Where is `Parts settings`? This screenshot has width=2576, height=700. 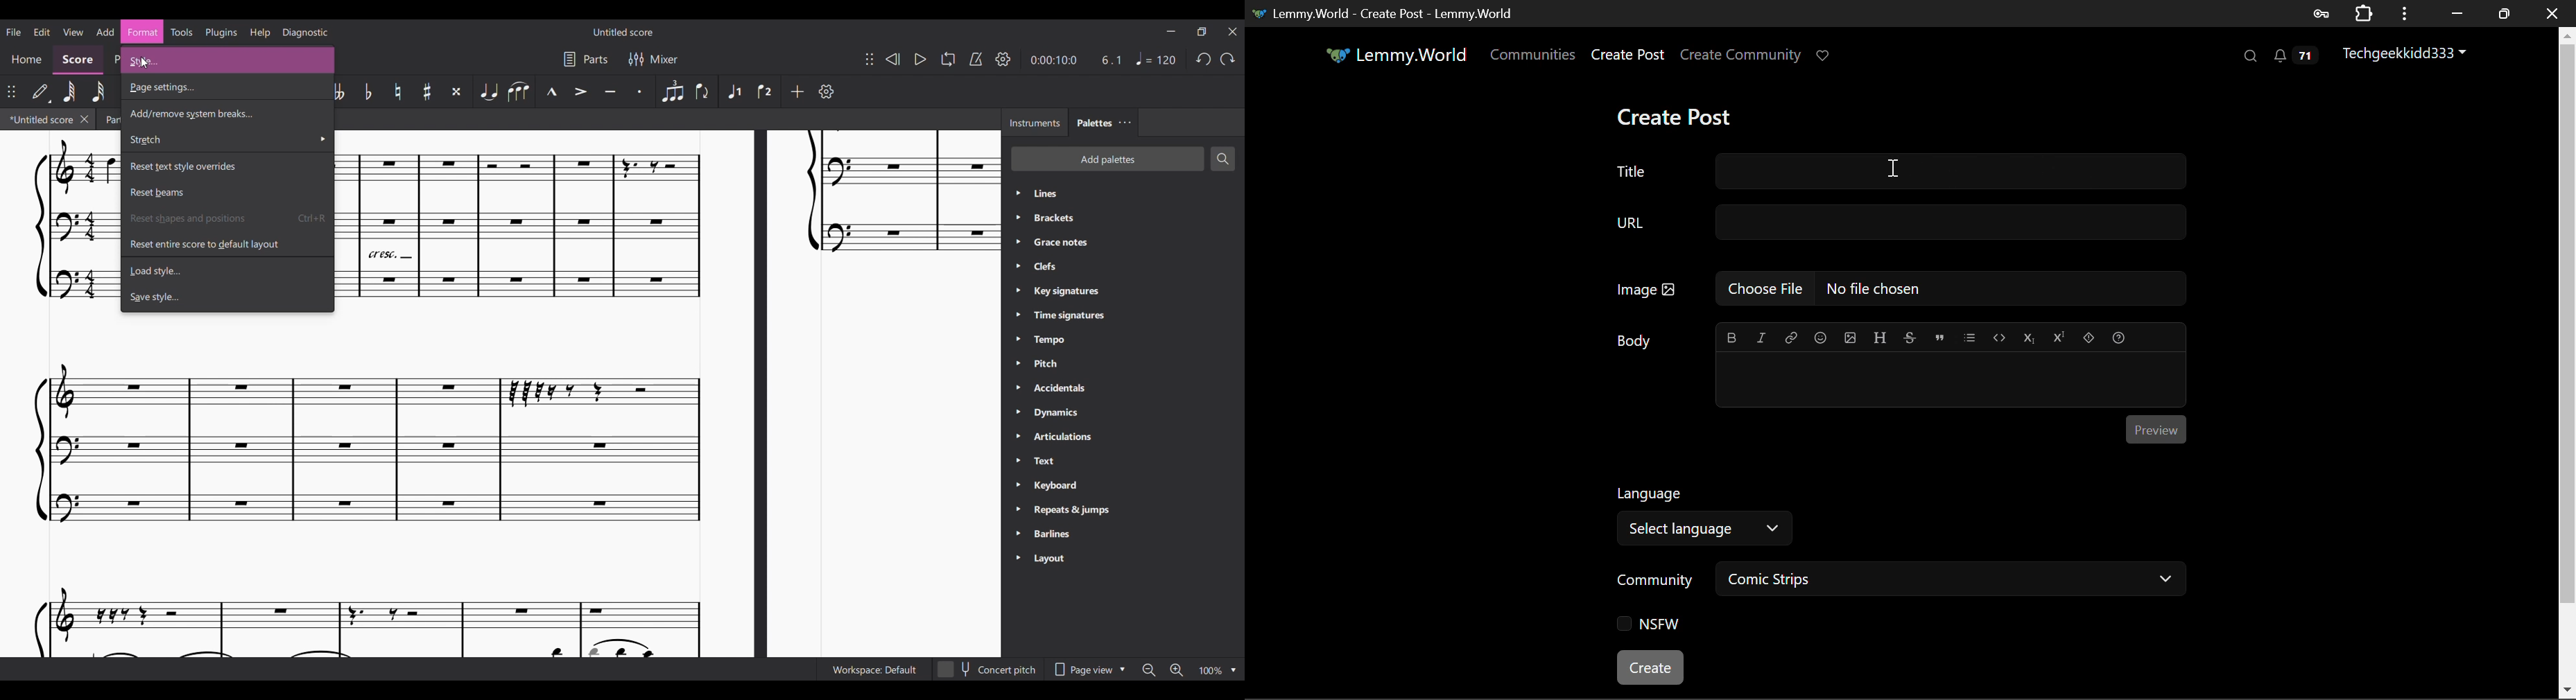
Parts settings is located at coordinates (586, 59).